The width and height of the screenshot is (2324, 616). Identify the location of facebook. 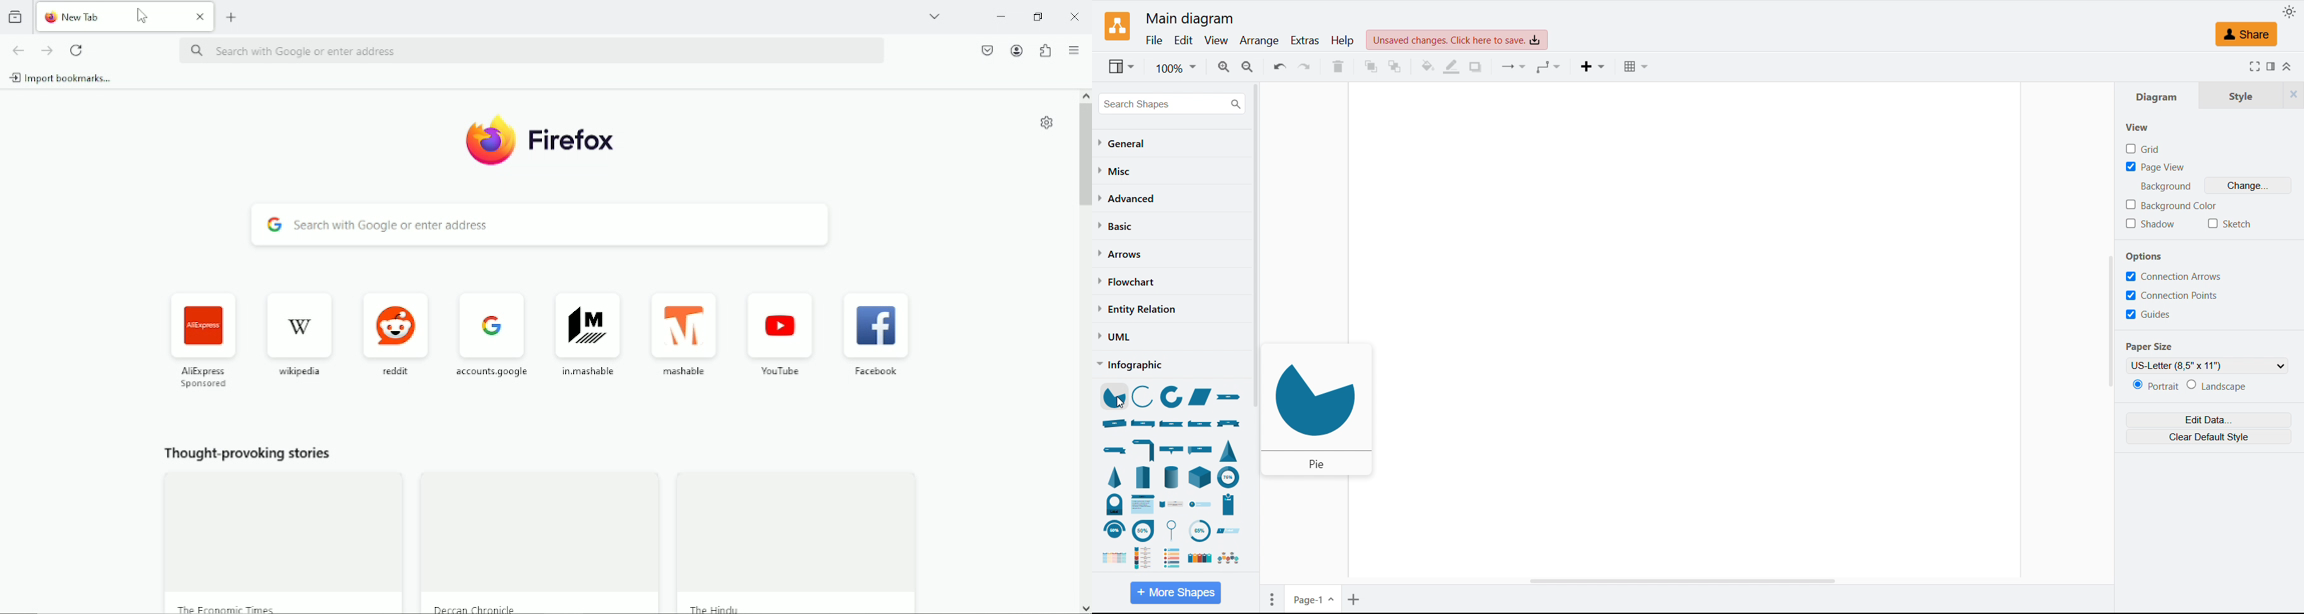
(879, 338).